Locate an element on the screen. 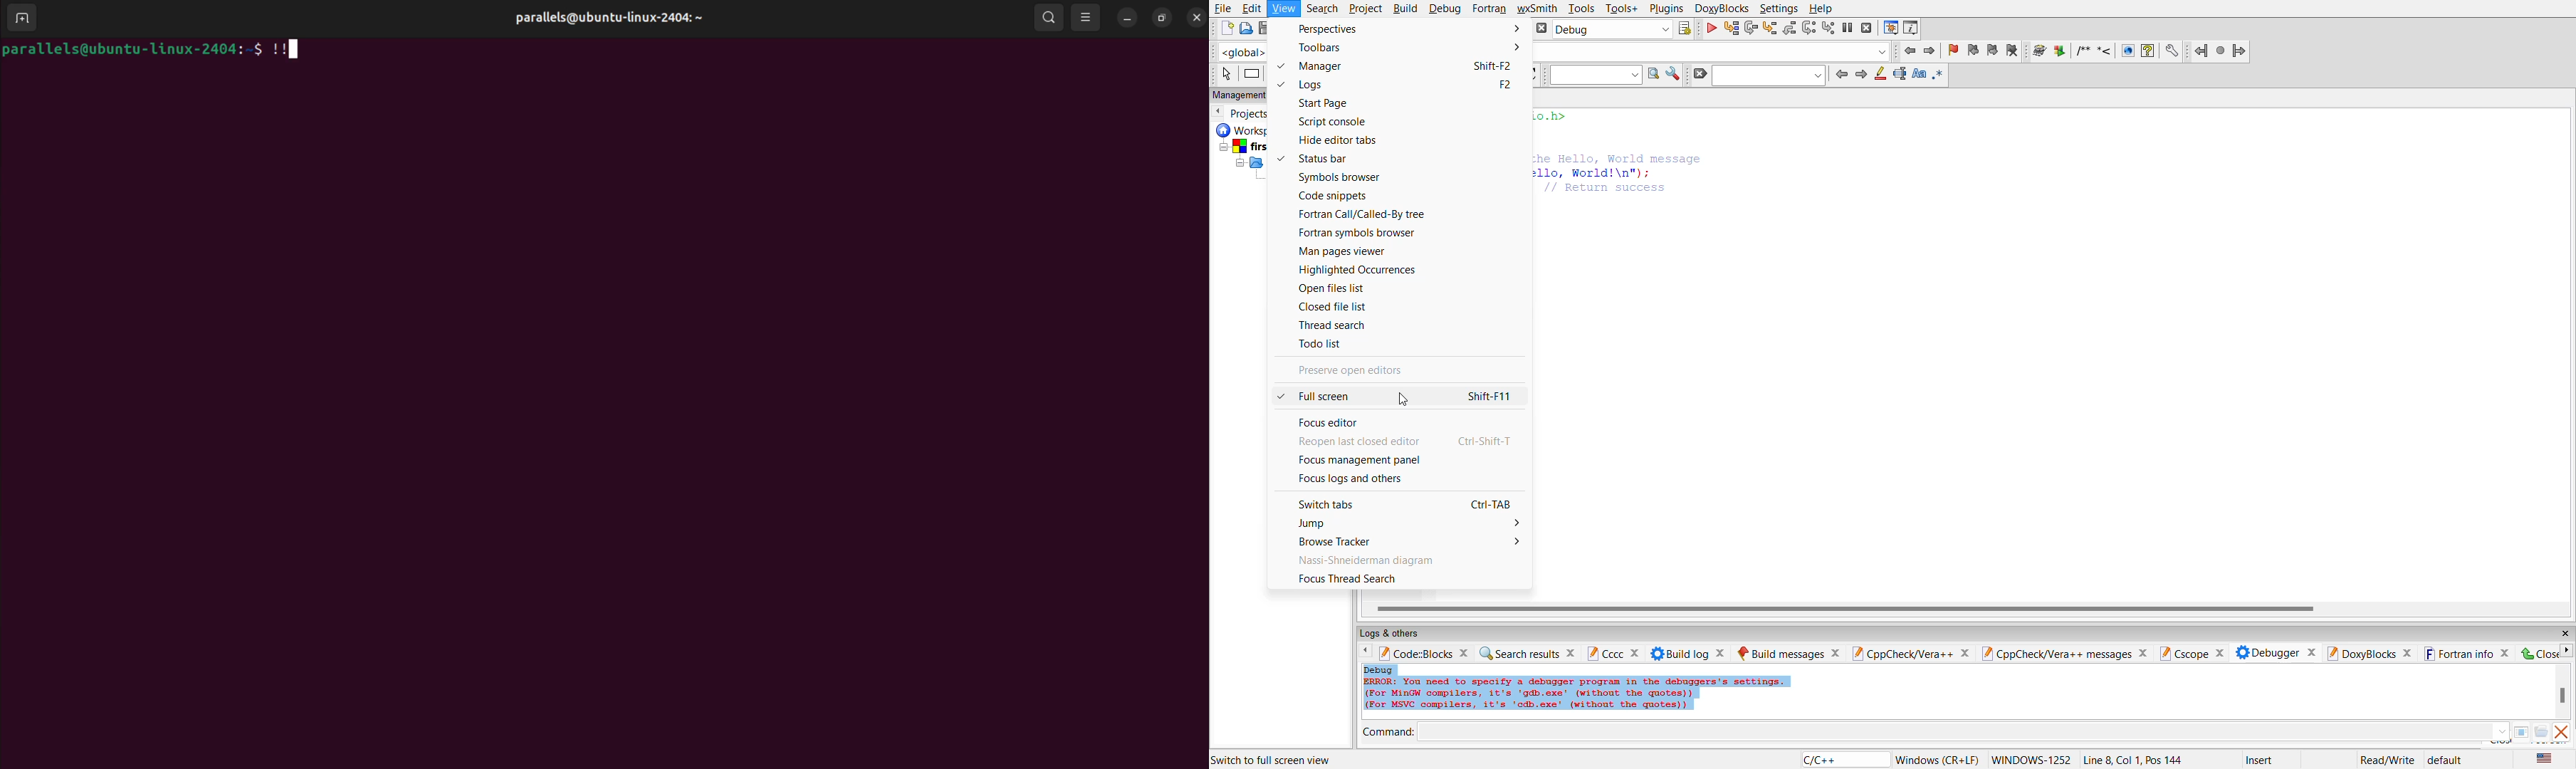  language is located at coordinates (1840, 760).